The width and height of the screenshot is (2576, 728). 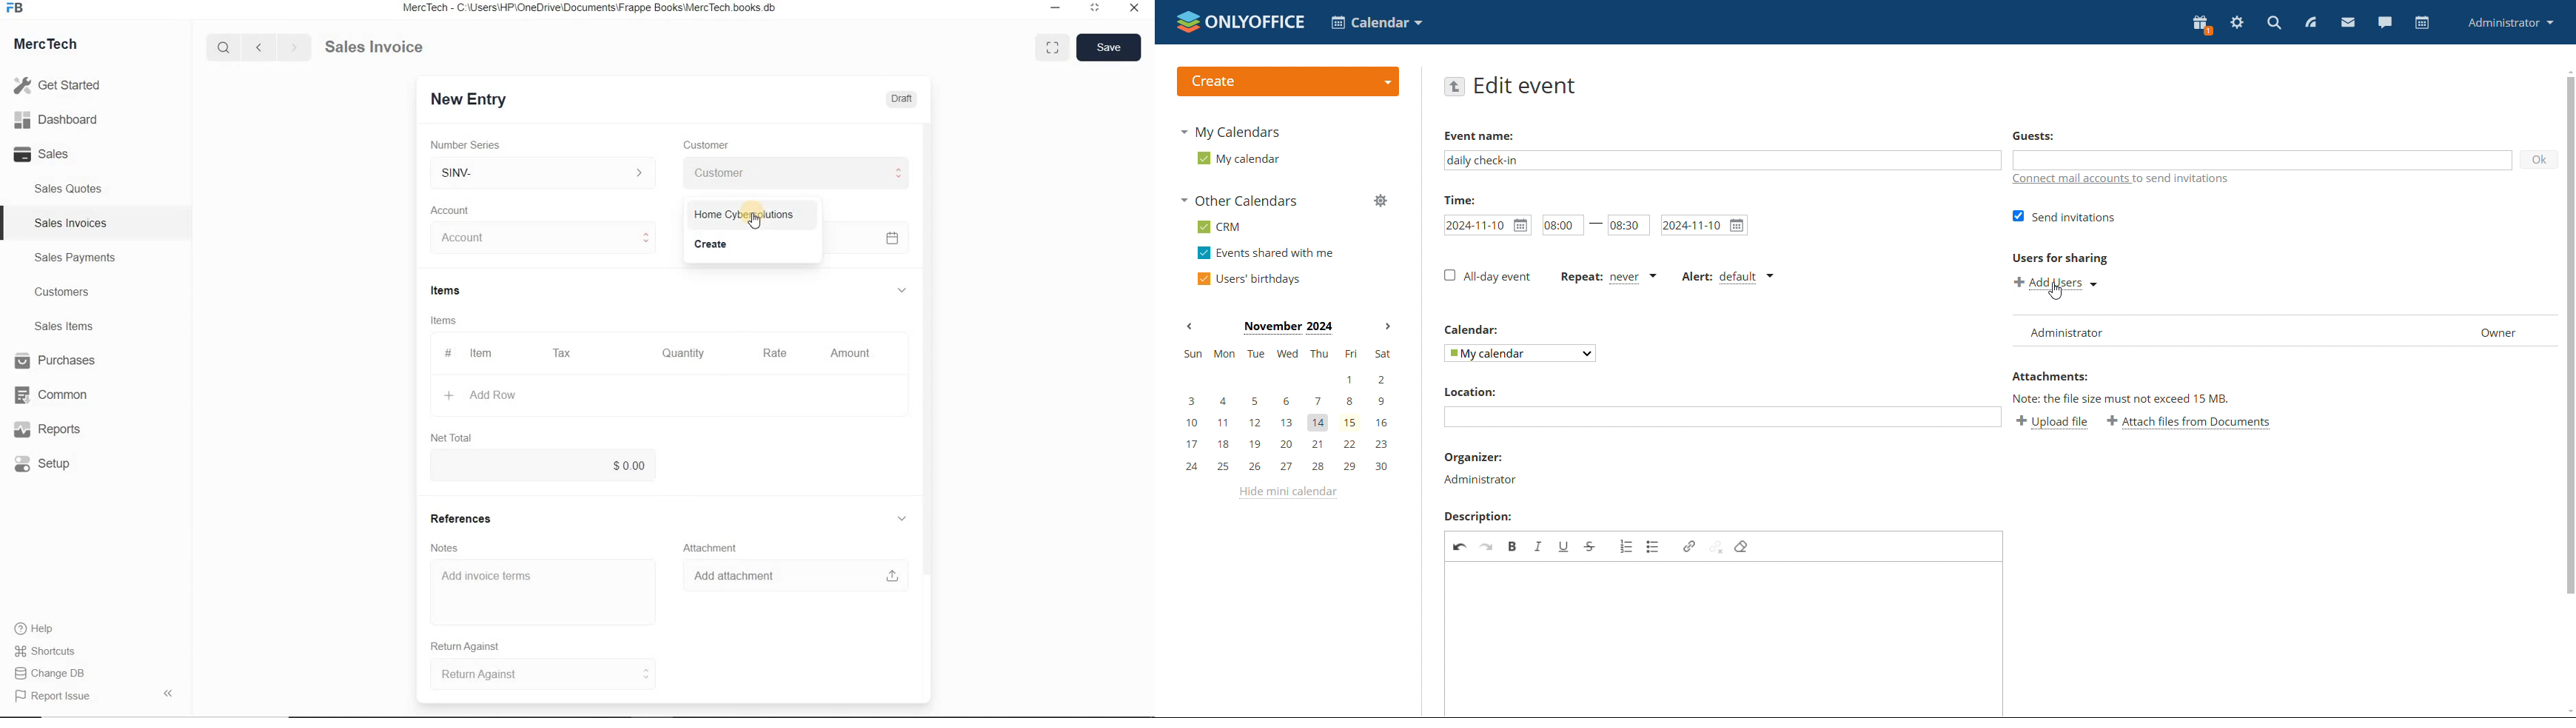 What do you see at coordinates (1591, 546) in the screenshot?
I see `strike through` at bounding box center [1591, 546].